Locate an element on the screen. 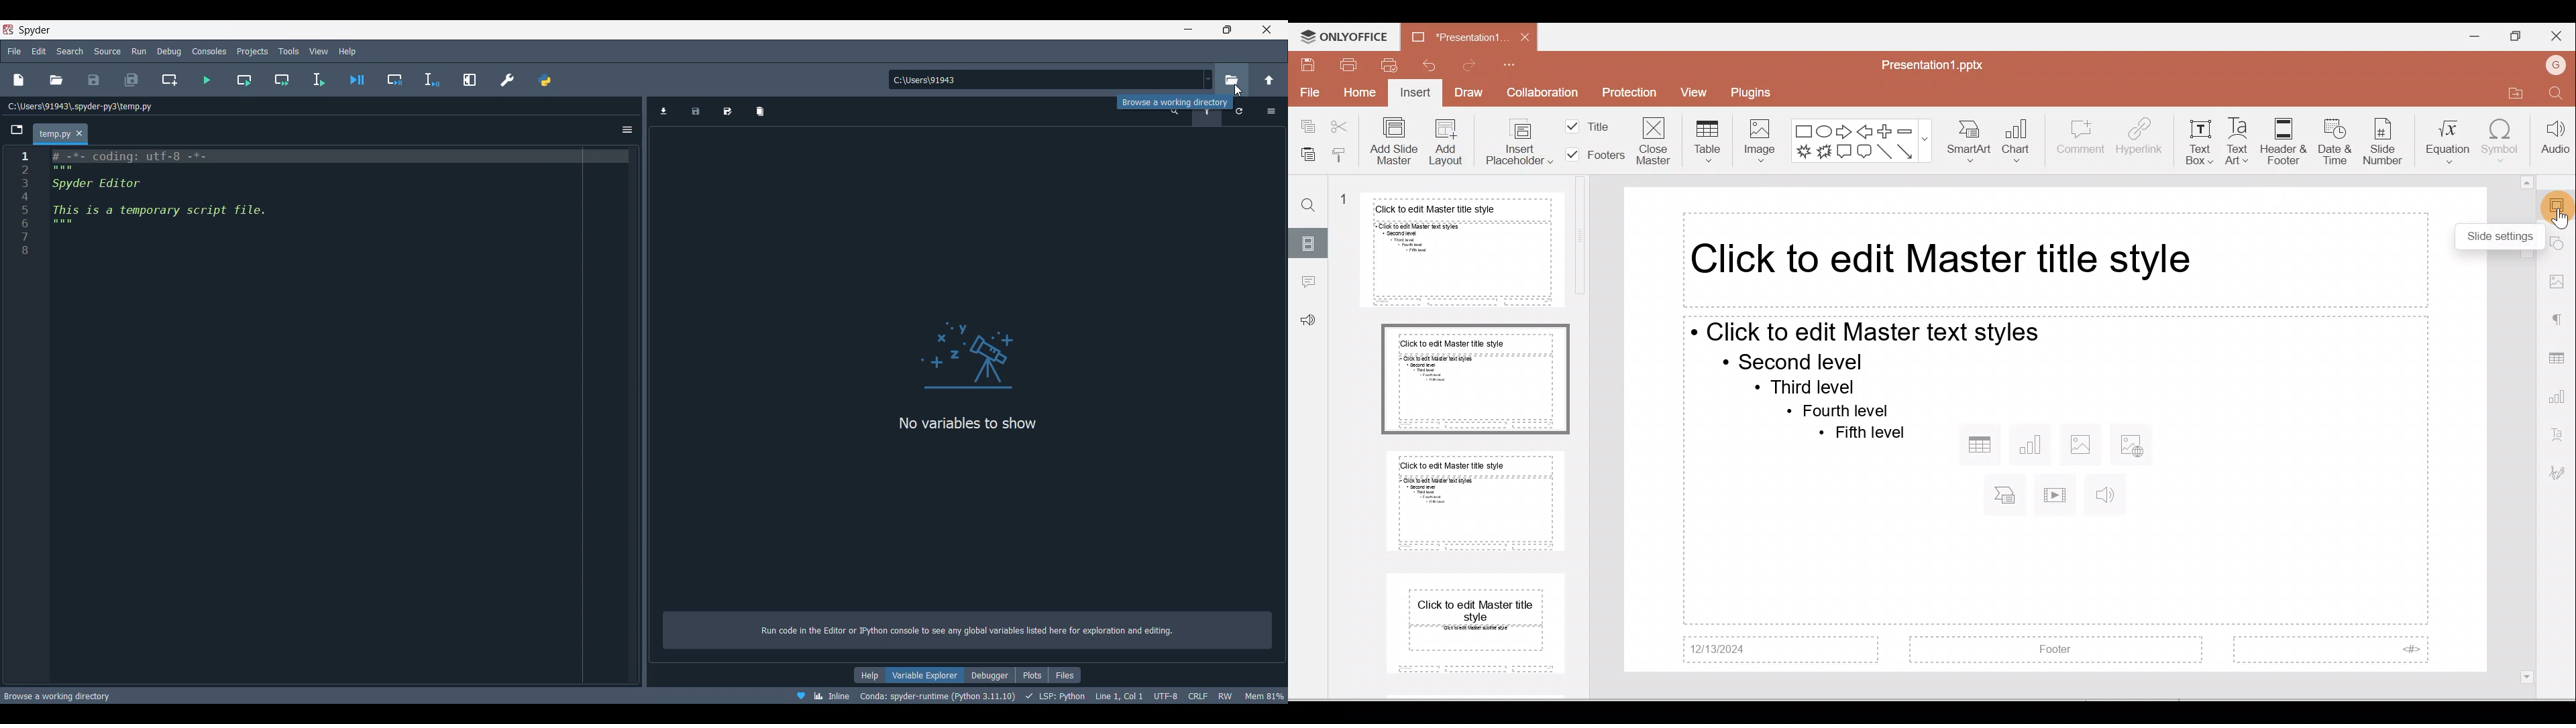 The image size is (2576, 728). Open file location is located at coordinates (2516, 95).